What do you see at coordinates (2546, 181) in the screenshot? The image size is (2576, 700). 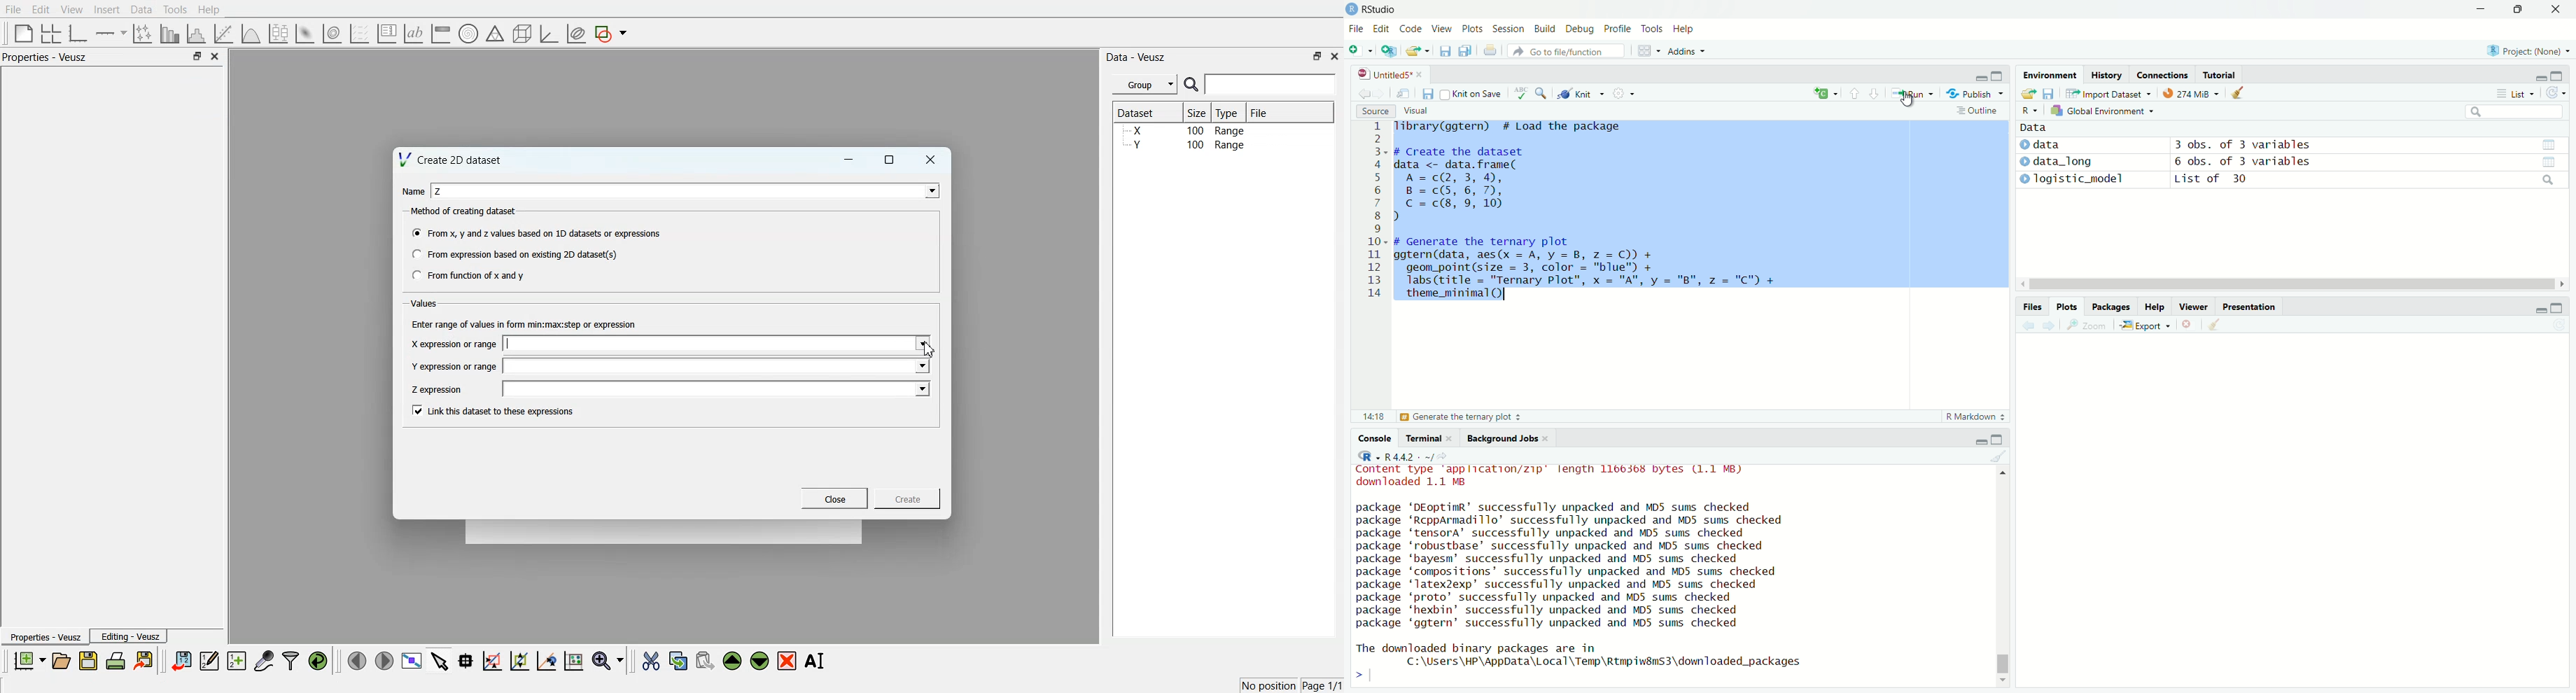 I see `search` at bounding box center [2546, 181].